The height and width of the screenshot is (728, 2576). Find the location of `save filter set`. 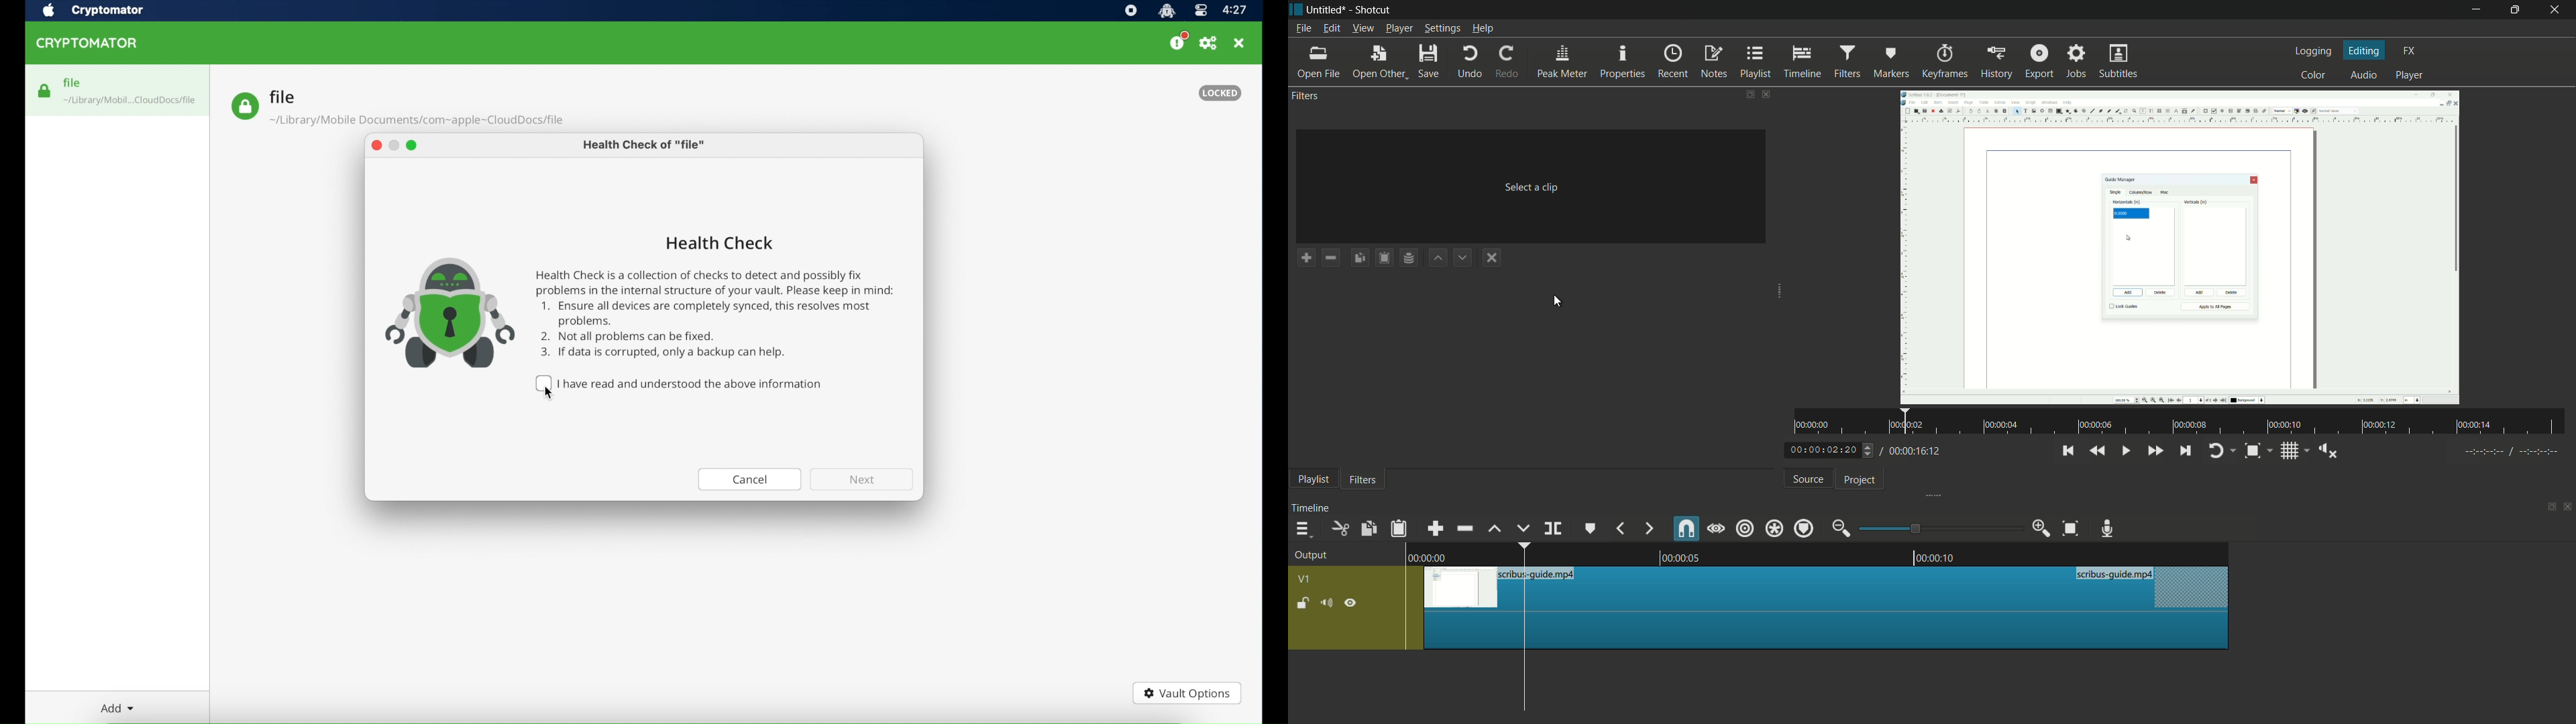

save filter set is located at coordinates (1409, 259).